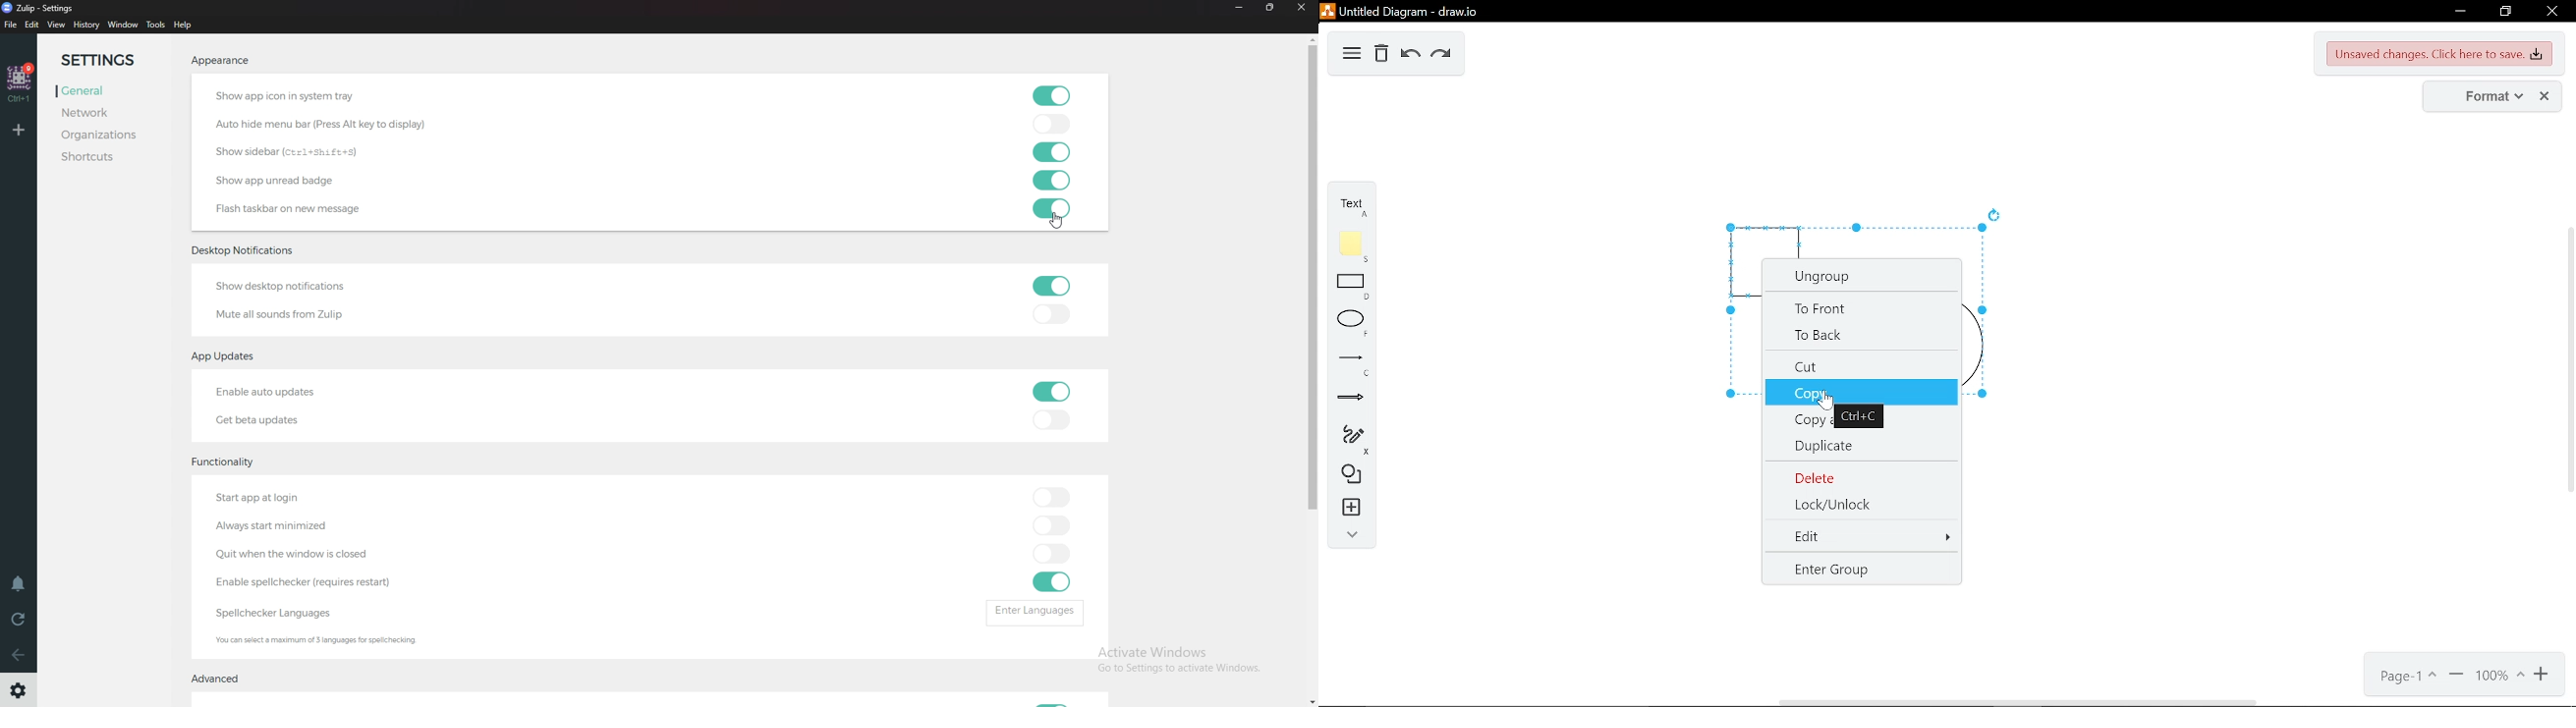 The height and width of the screenshot is (728, 2576). What do you see at coordinates (2016, 702) in the screenshot?
I see `horizontal scrollbar` at bounding box center [2016, 702].